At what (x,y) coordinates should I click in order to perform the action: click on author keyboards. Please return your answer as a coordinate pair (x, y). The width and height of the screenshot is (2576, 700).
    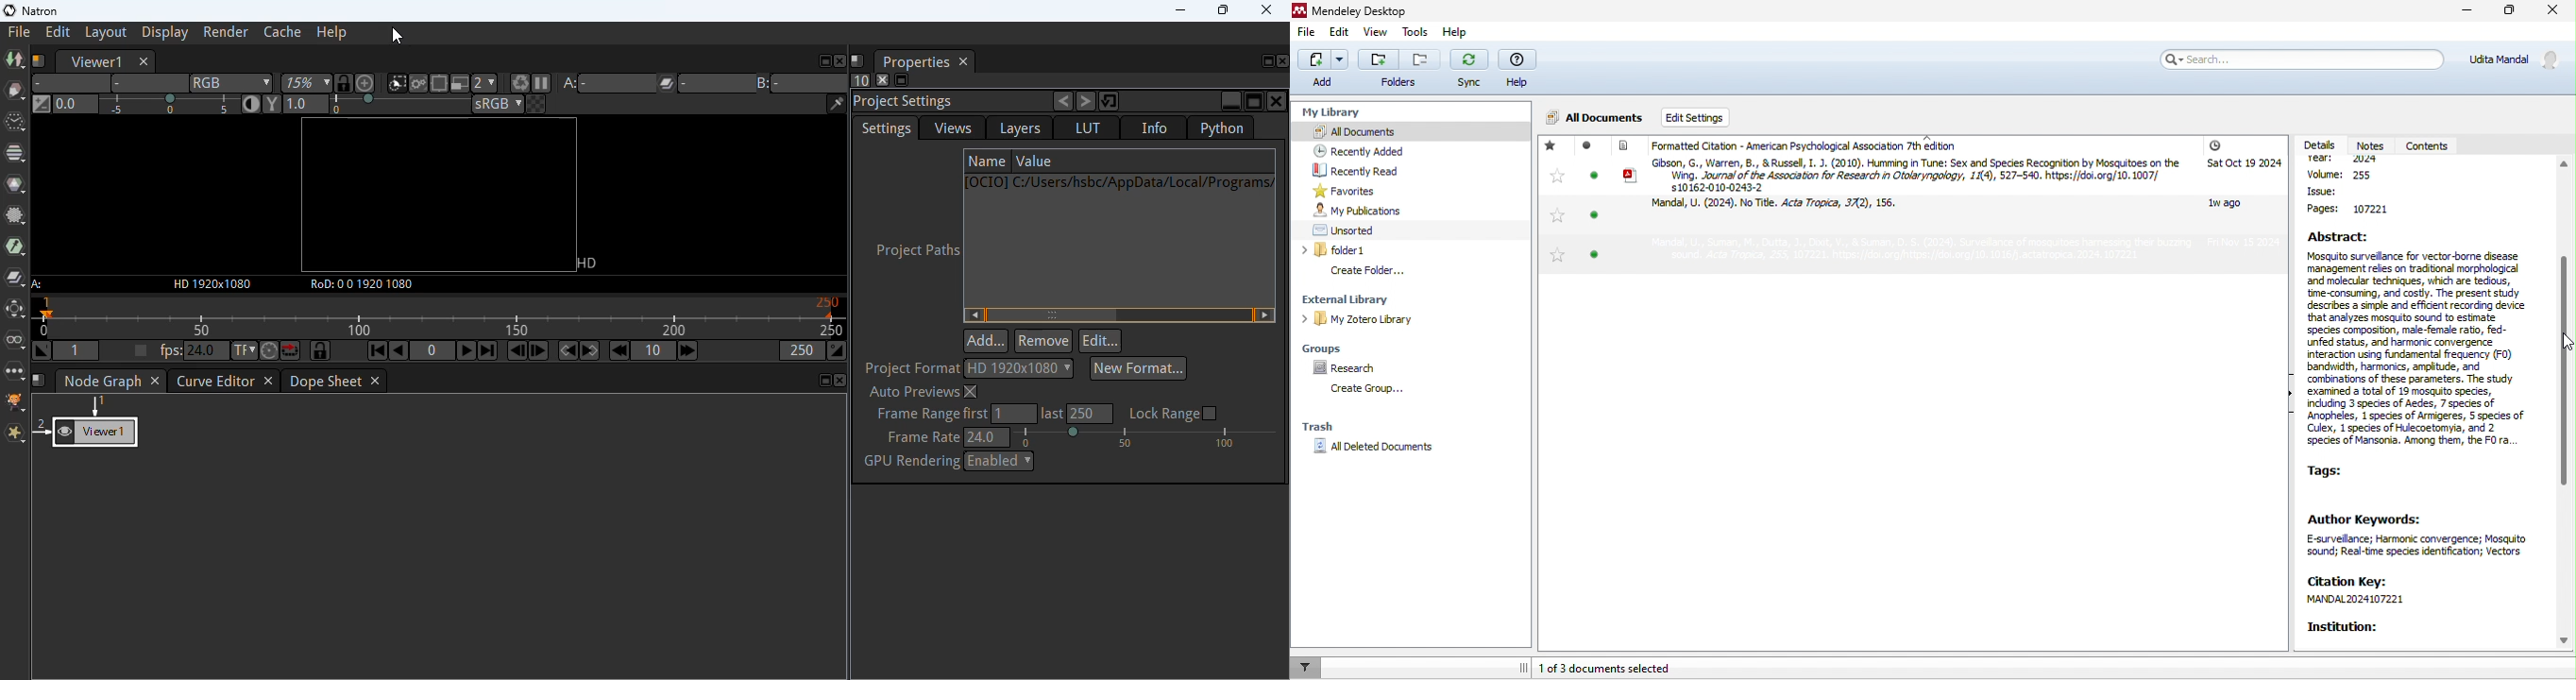
    Looking at the image, I should click on (2424, 533).